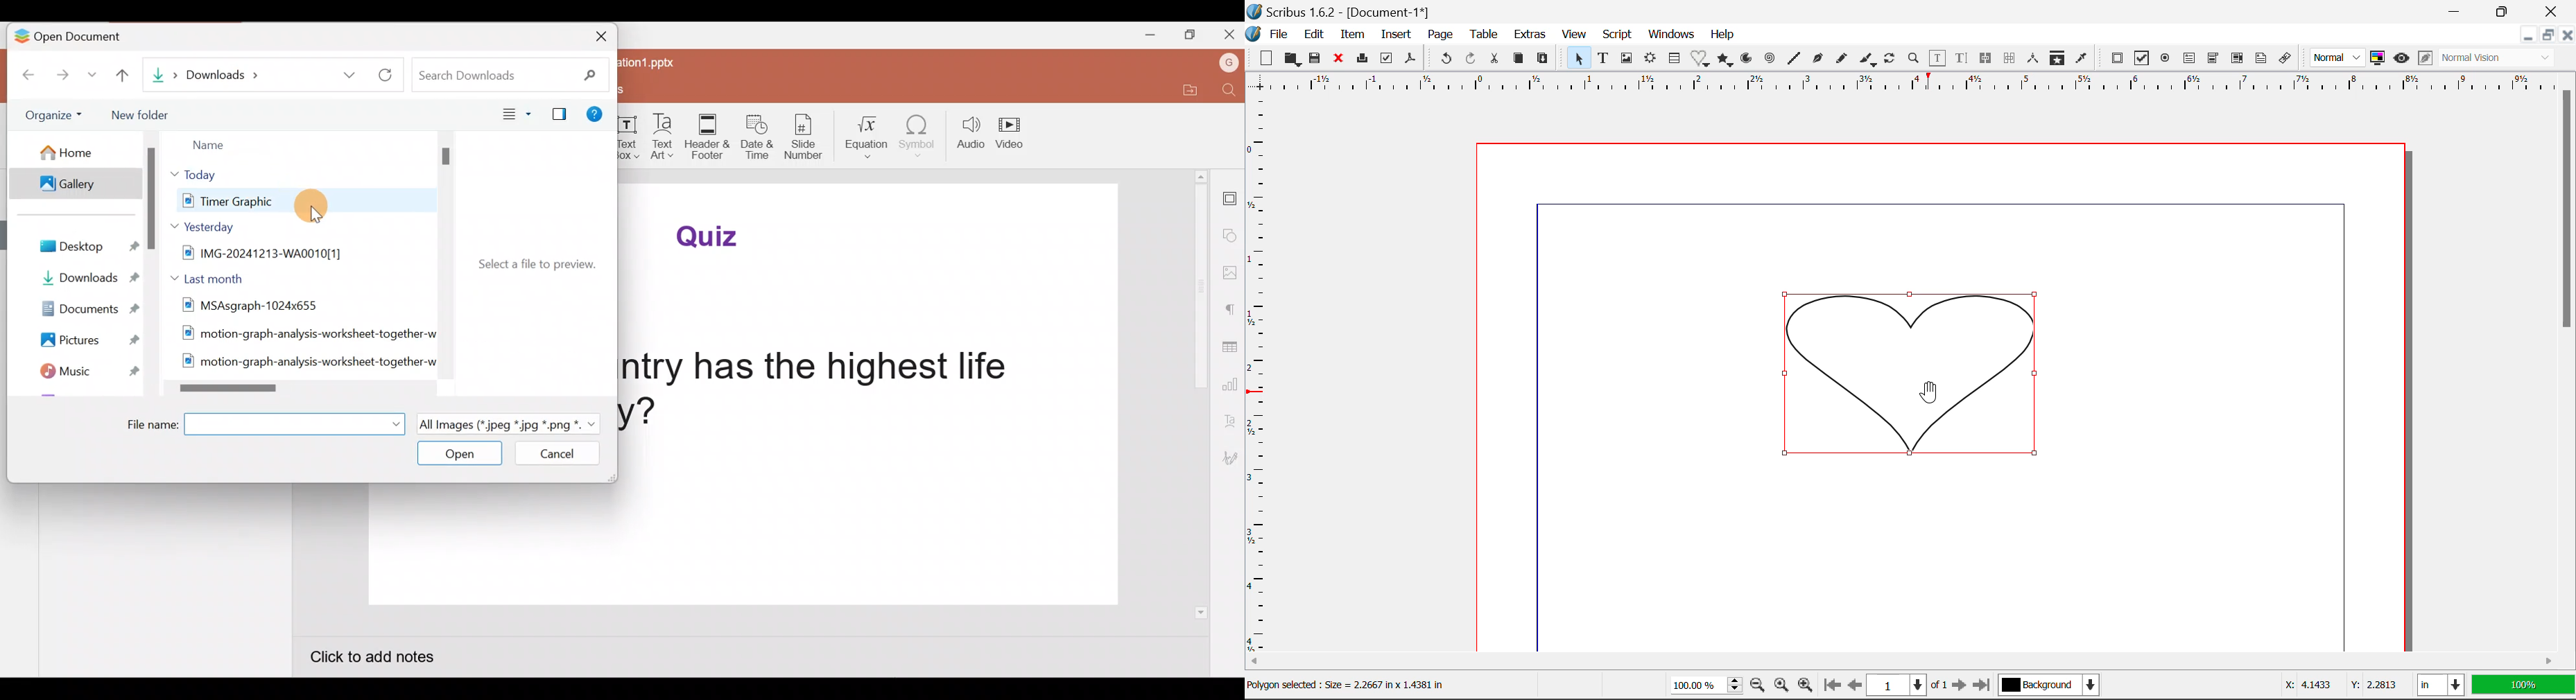 The width and height of the screenshot is (2576, 700). What do you see at coordinates (1015, 130) in the screenshot?
I see `Video` at bounding box center [1015, 130].